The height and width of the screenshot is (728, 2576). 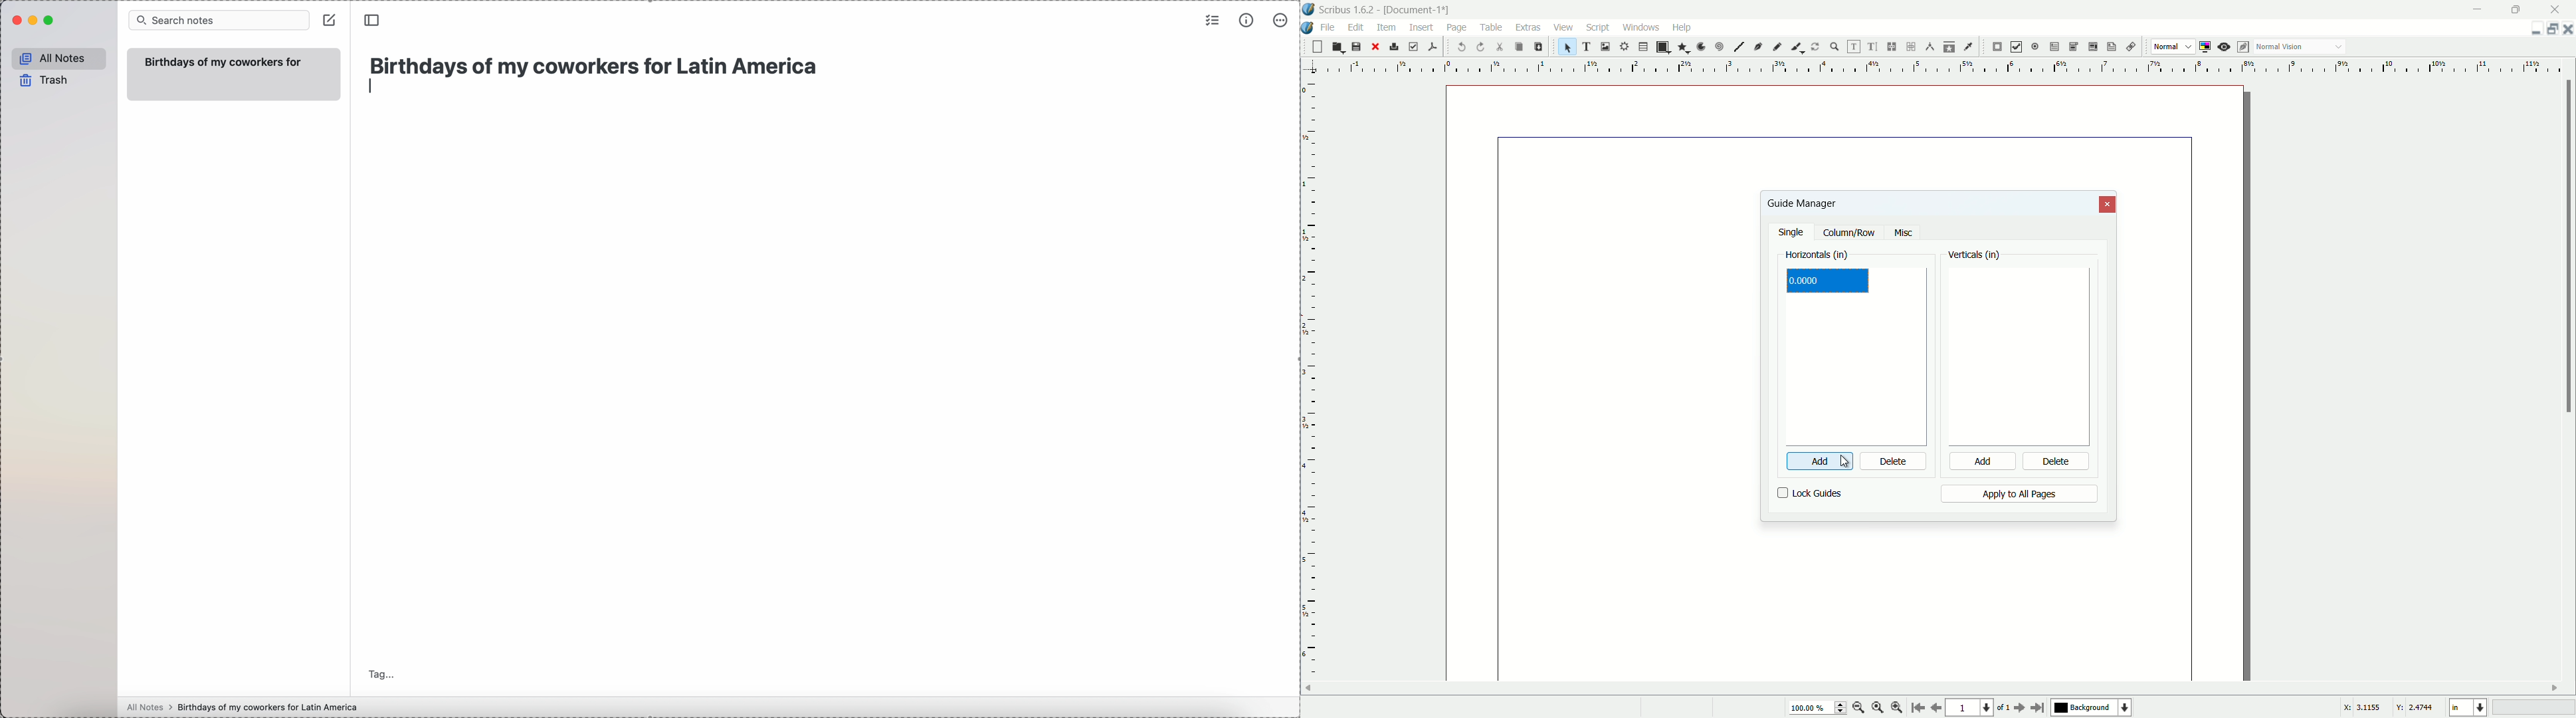 What do you see at coordinates (1537, 47) in the screenshot?
I see `paste` at bounding box center [1537, 47].